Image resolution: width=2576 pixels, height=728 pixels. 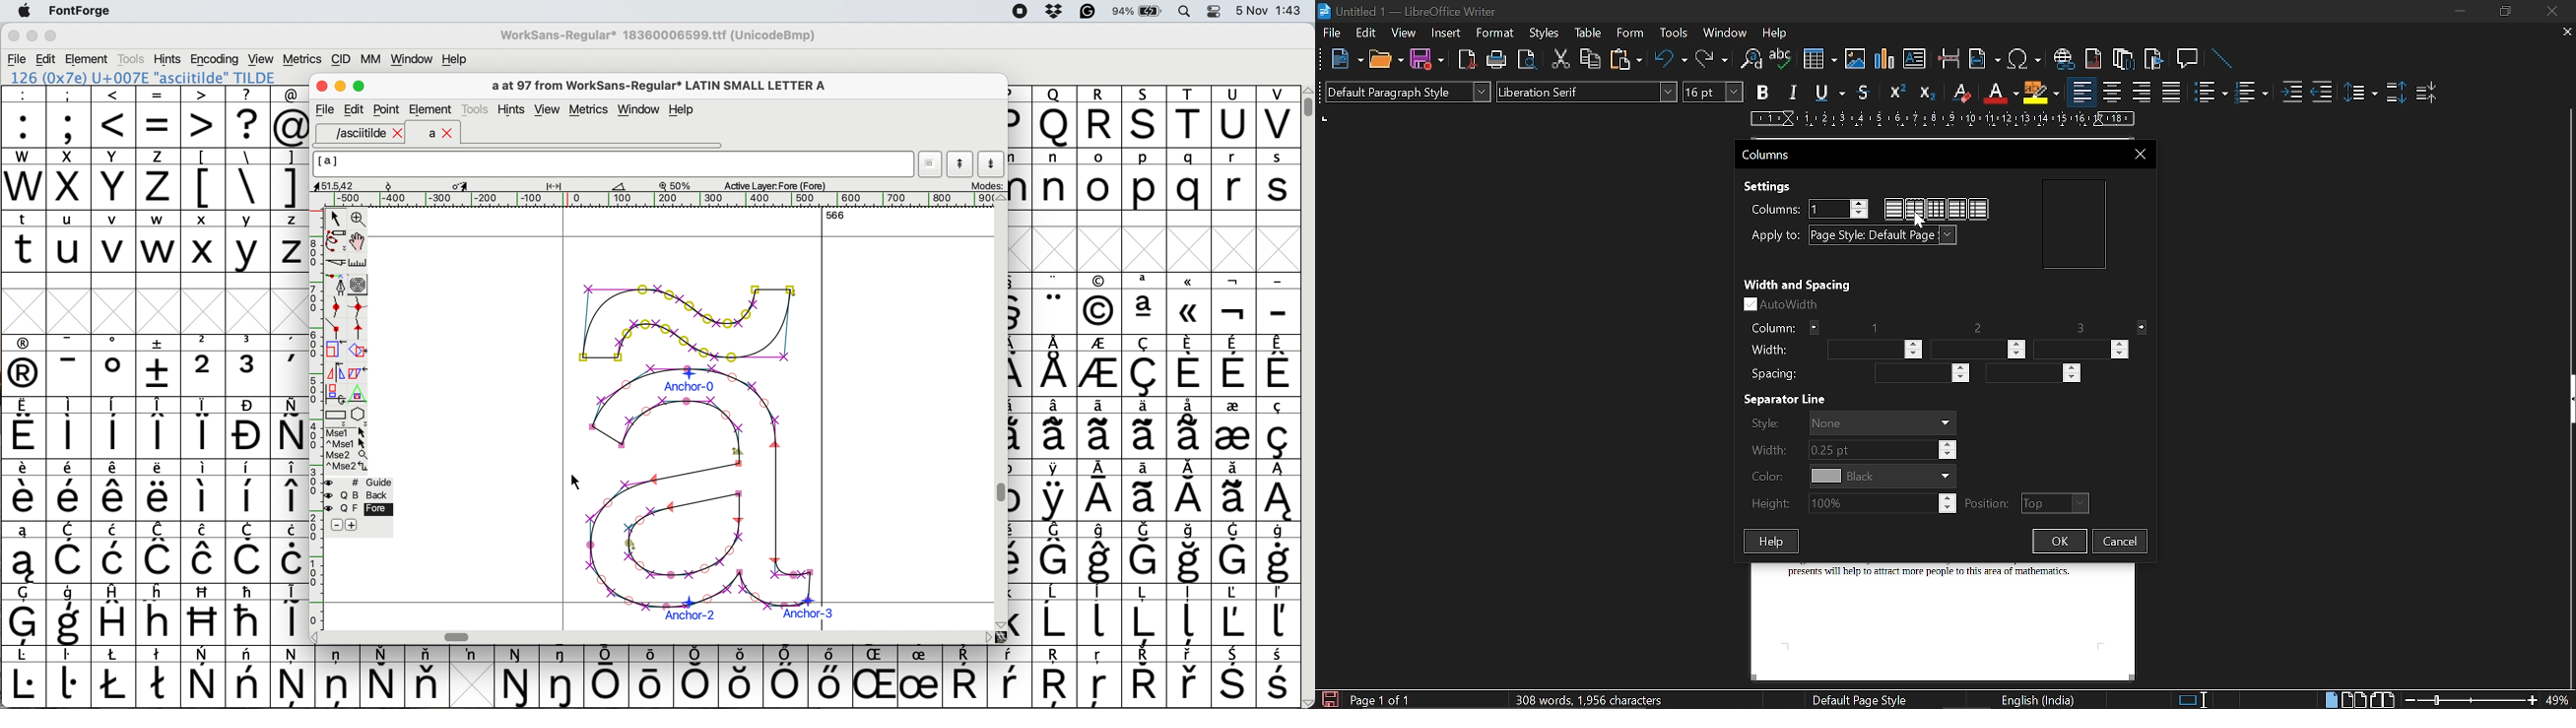 What do you see at coordinates (1772, 187) in the screenshot?
I see `Settings` at bounding box center [1772, 187].